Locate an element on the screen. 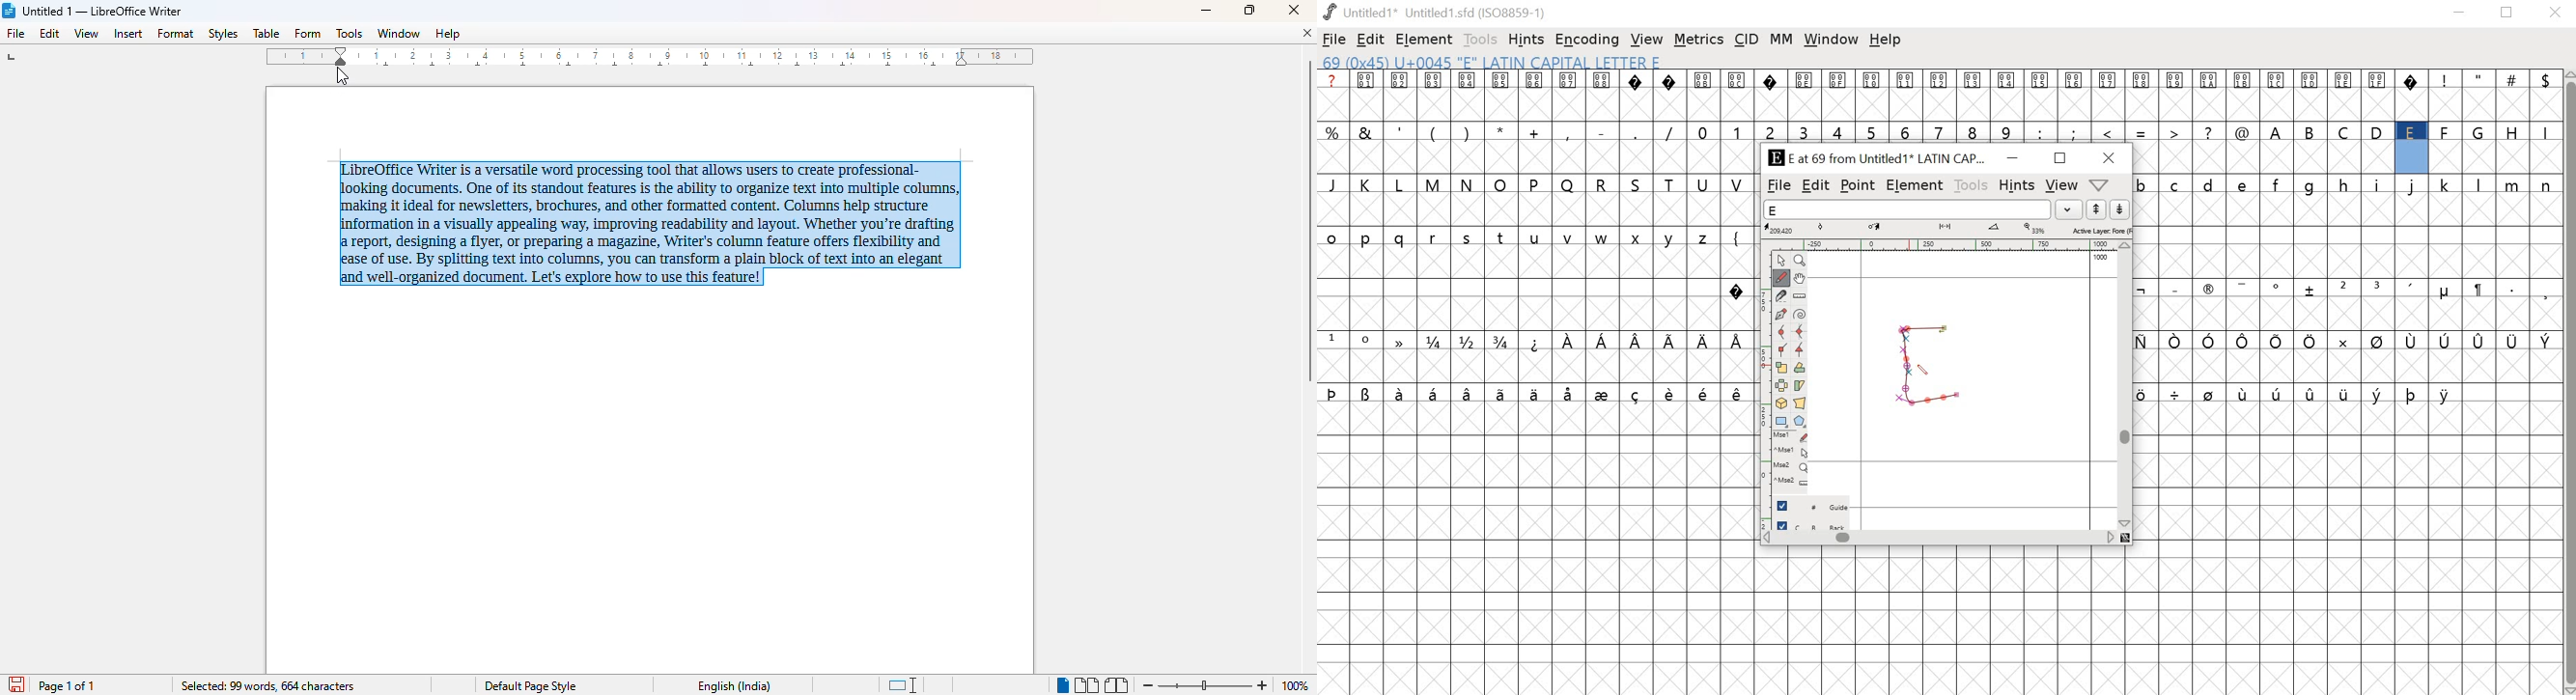 This screenshot has width=2576, height=700. special characters and symbols is located at coordinates (2350, 289).